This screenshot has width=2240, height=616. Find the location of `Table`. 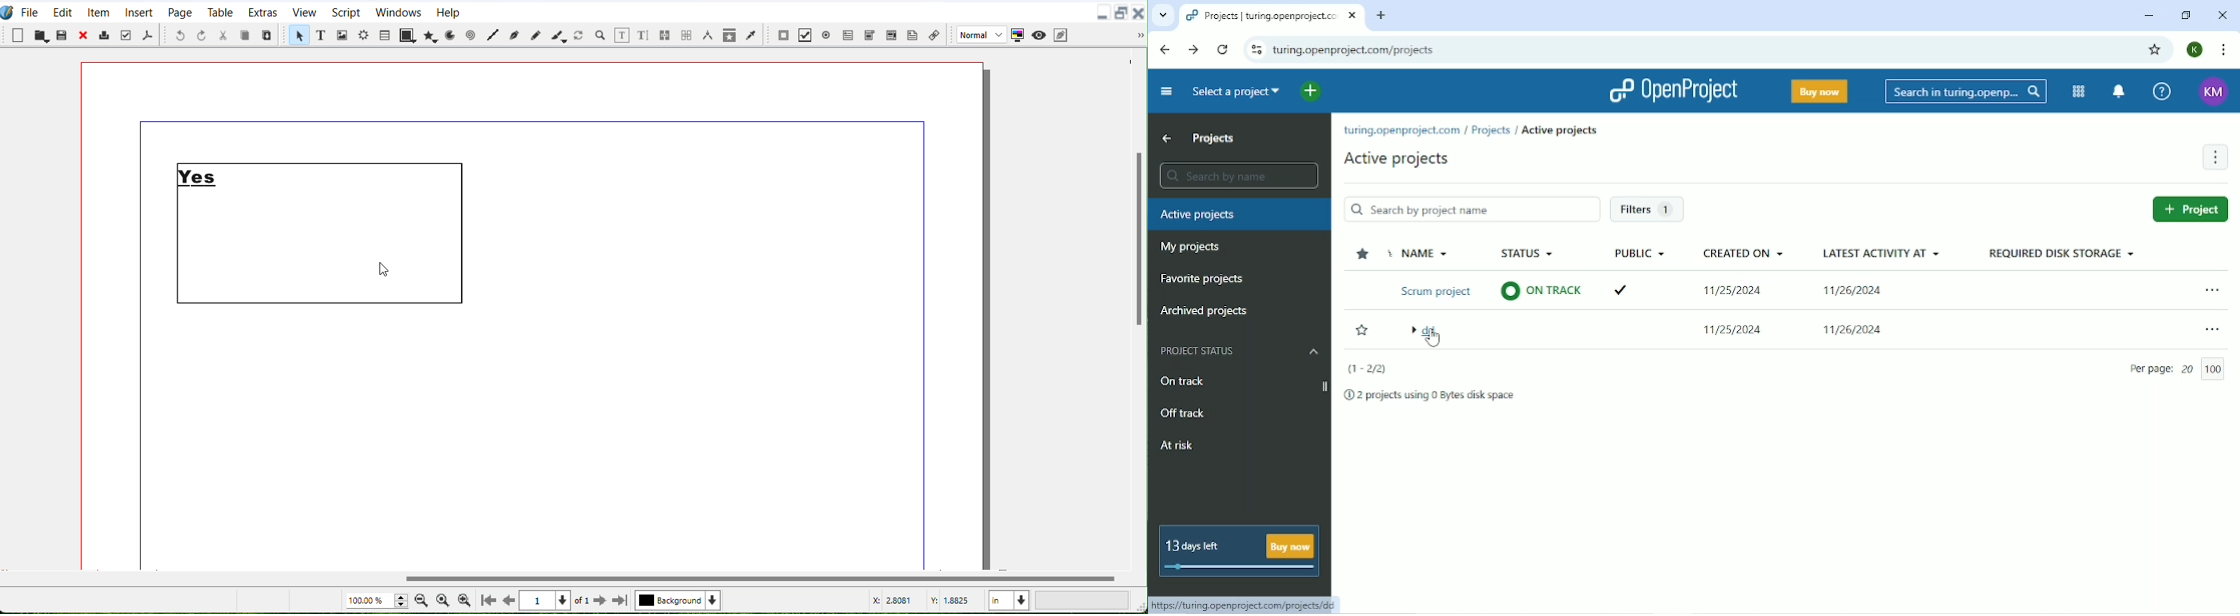

Table is located at coordinates (220, 12).